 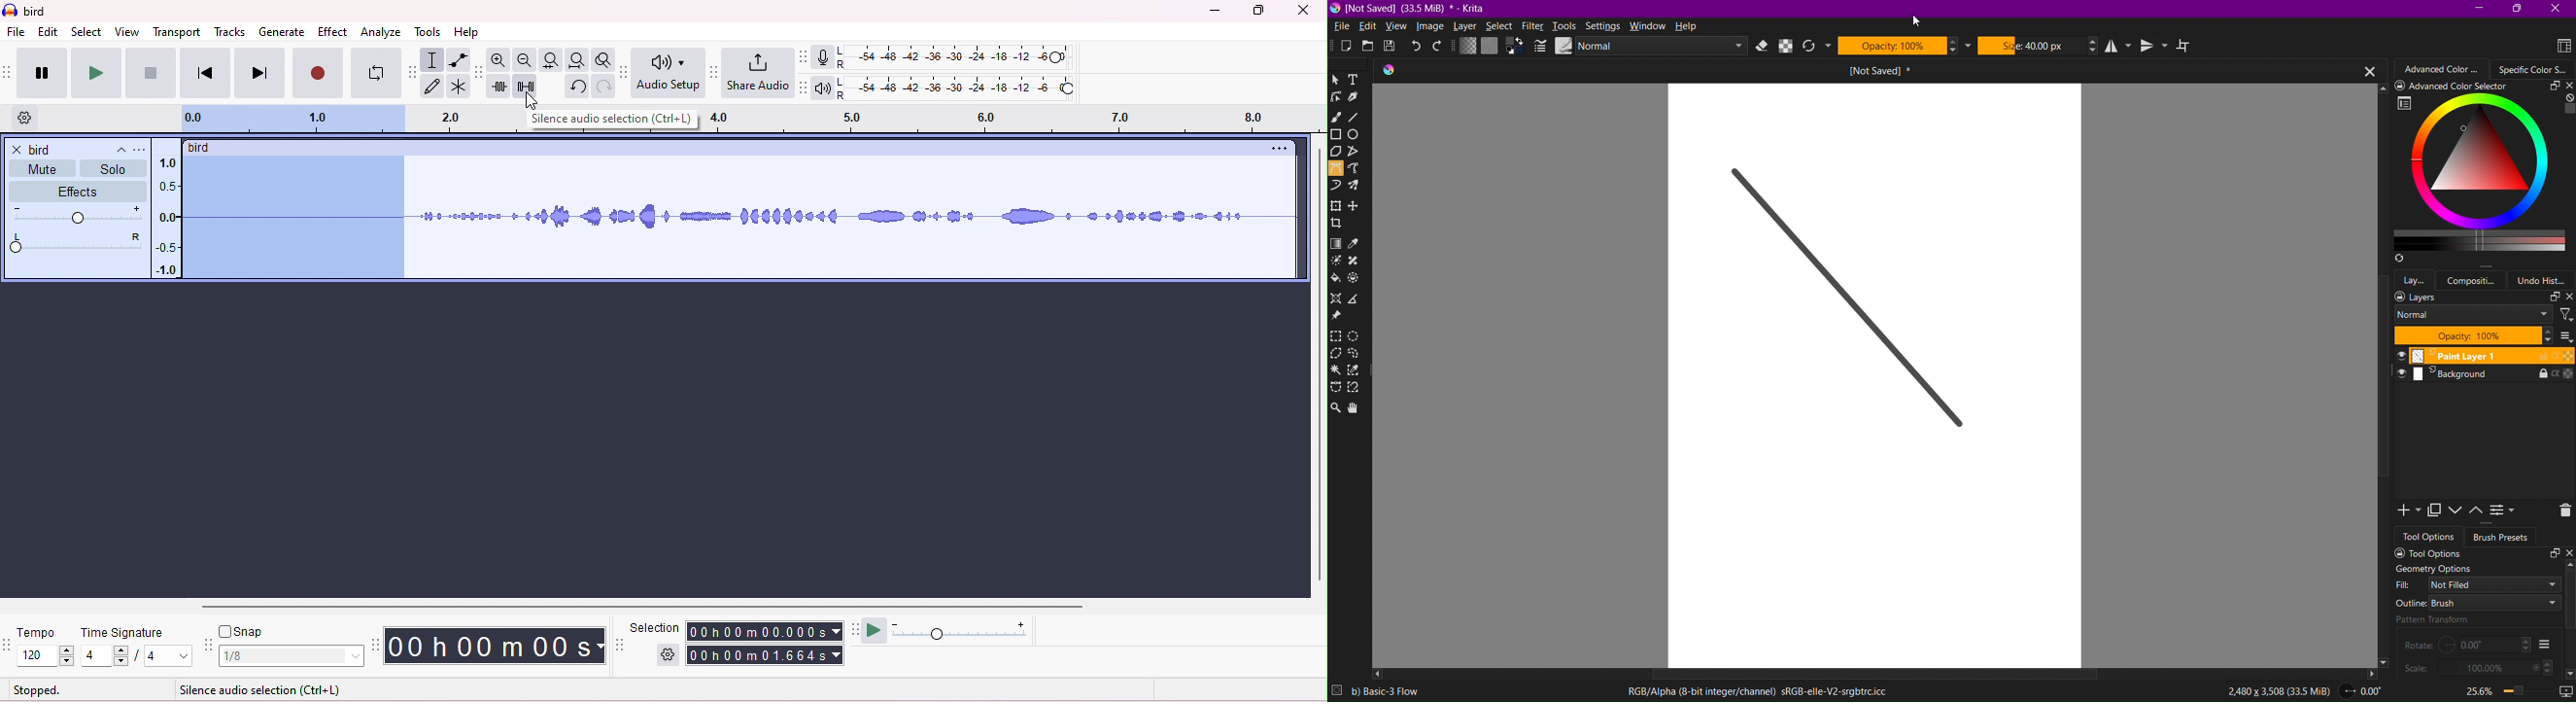 I want to click on effect, so click(x=334, y=33).